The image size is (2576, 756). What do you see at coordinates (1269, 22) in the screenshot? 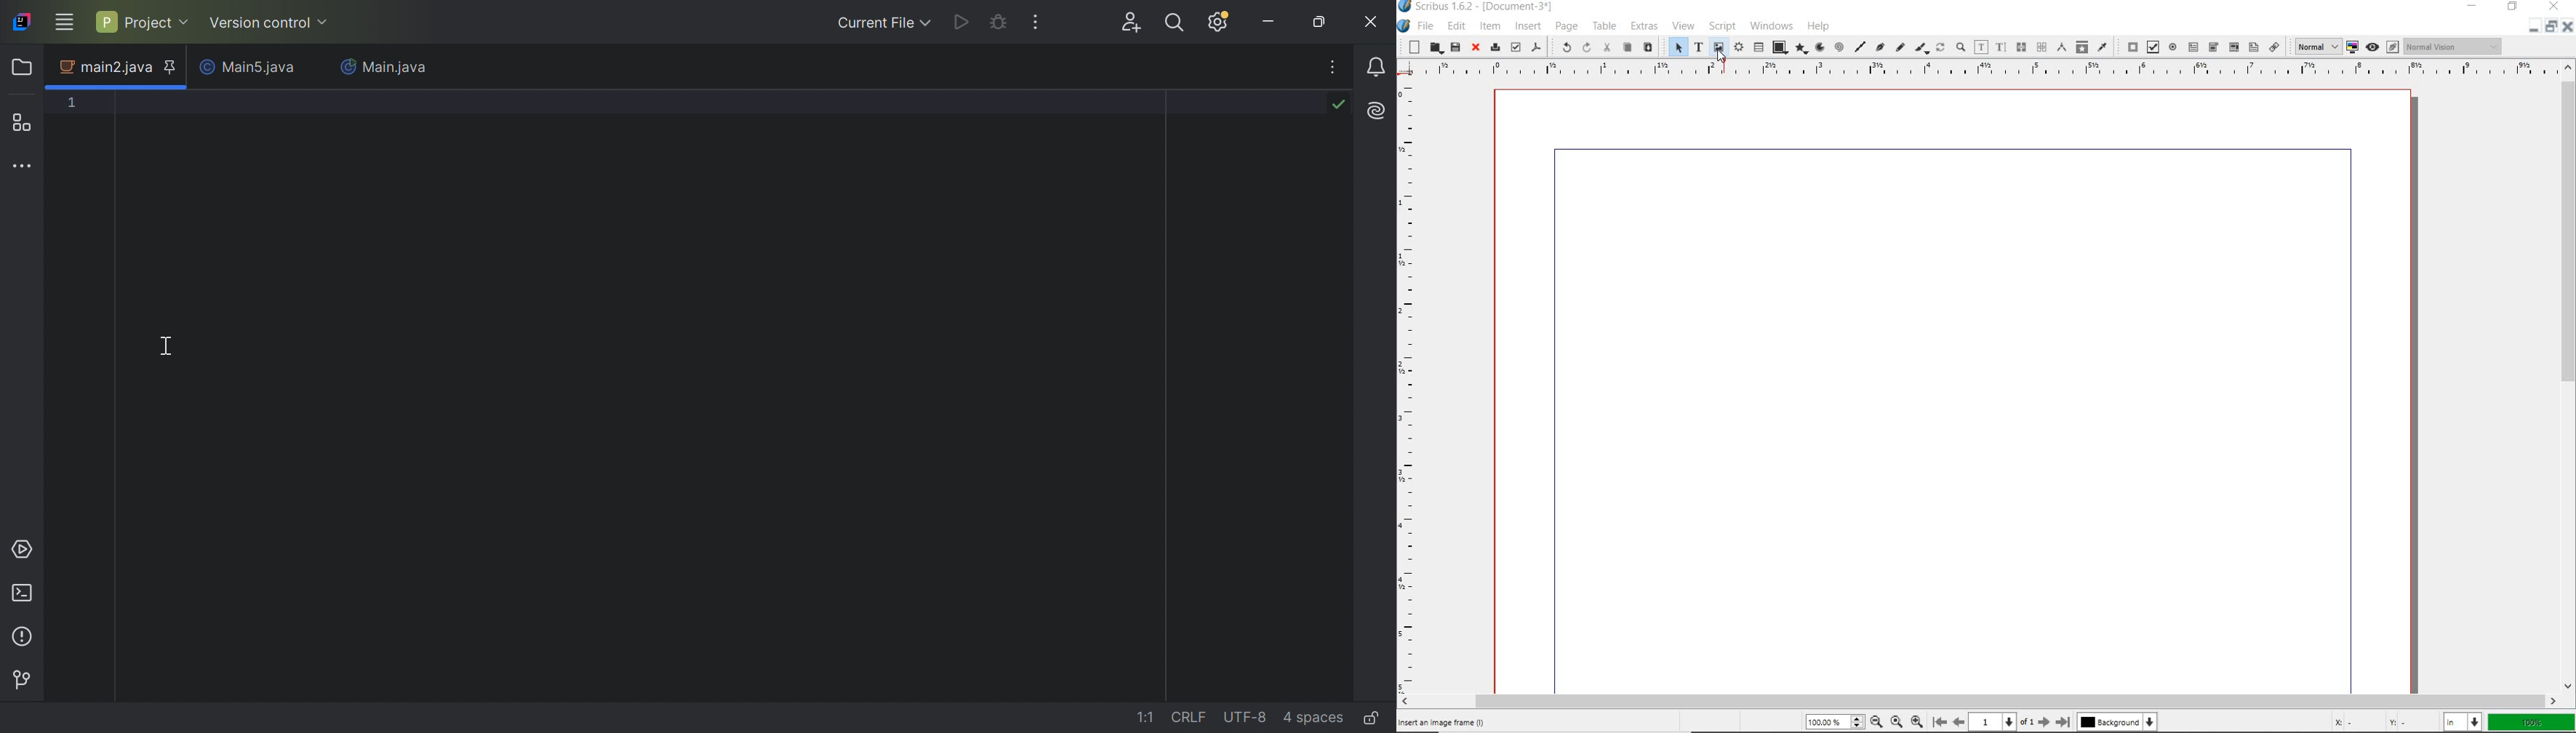
I see `Minimize` at bounding box center [1269, 22].